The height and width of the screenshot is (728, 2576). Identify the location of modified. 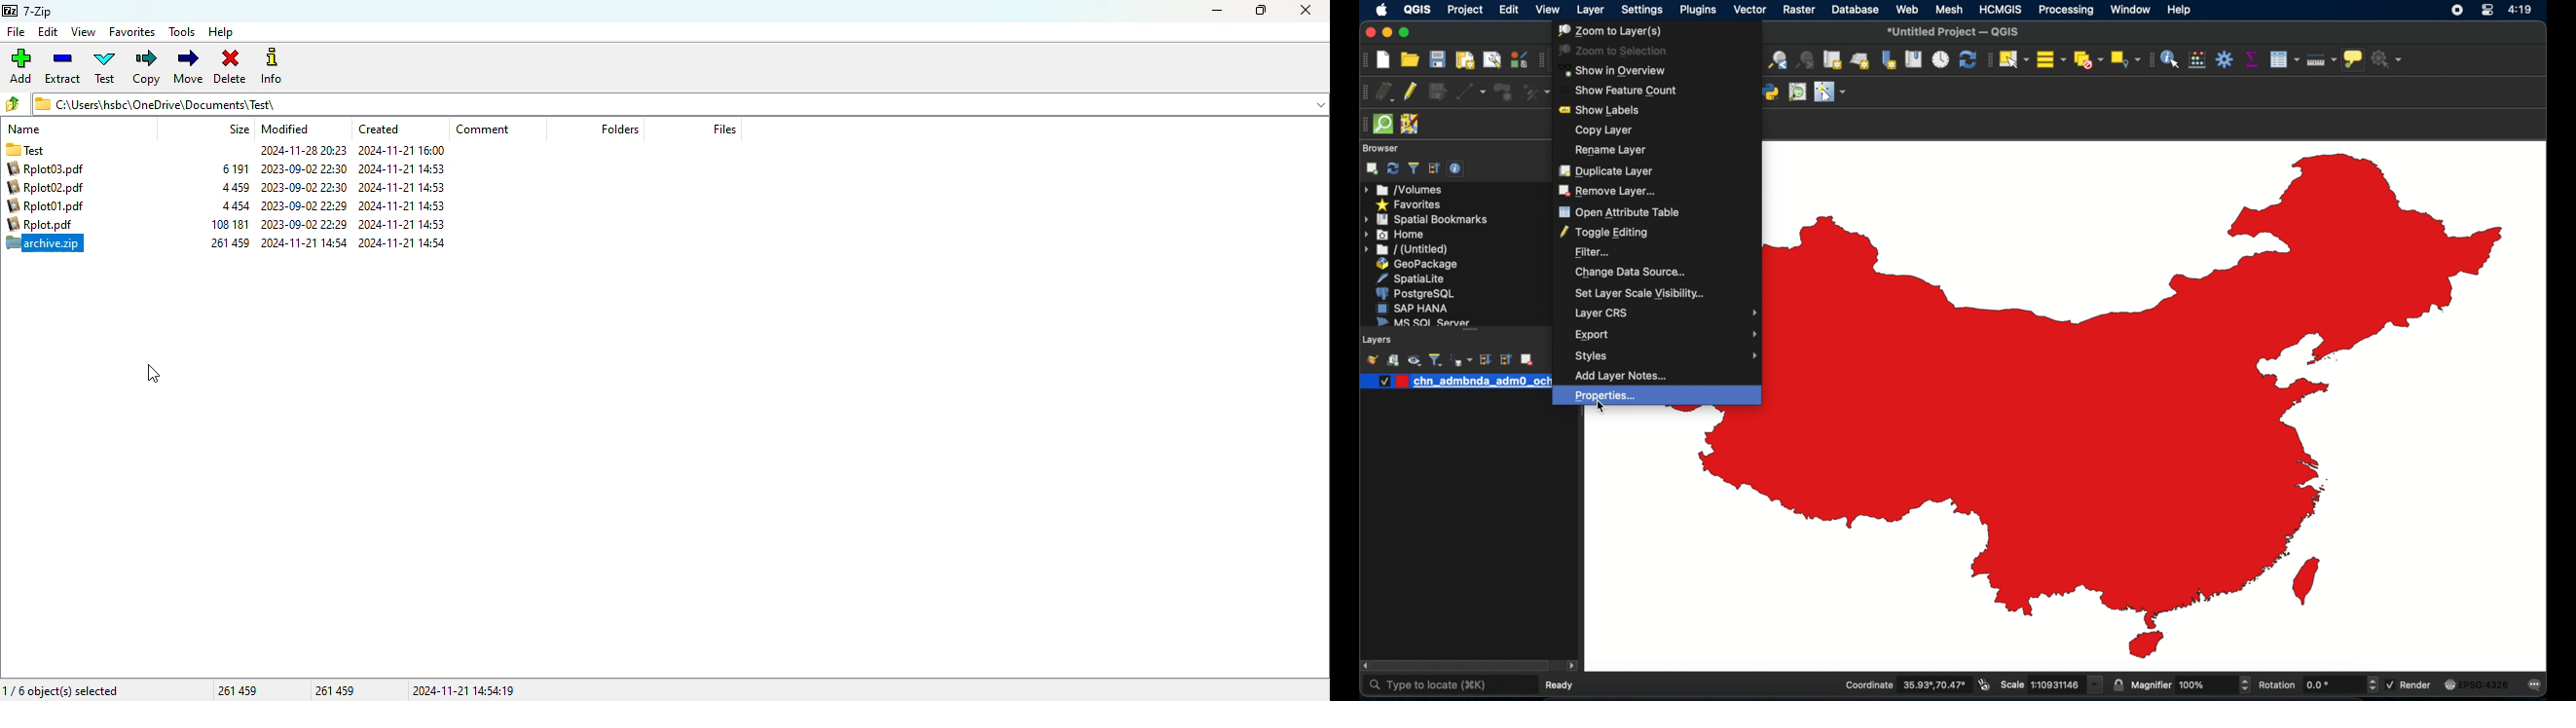
(286, 129).